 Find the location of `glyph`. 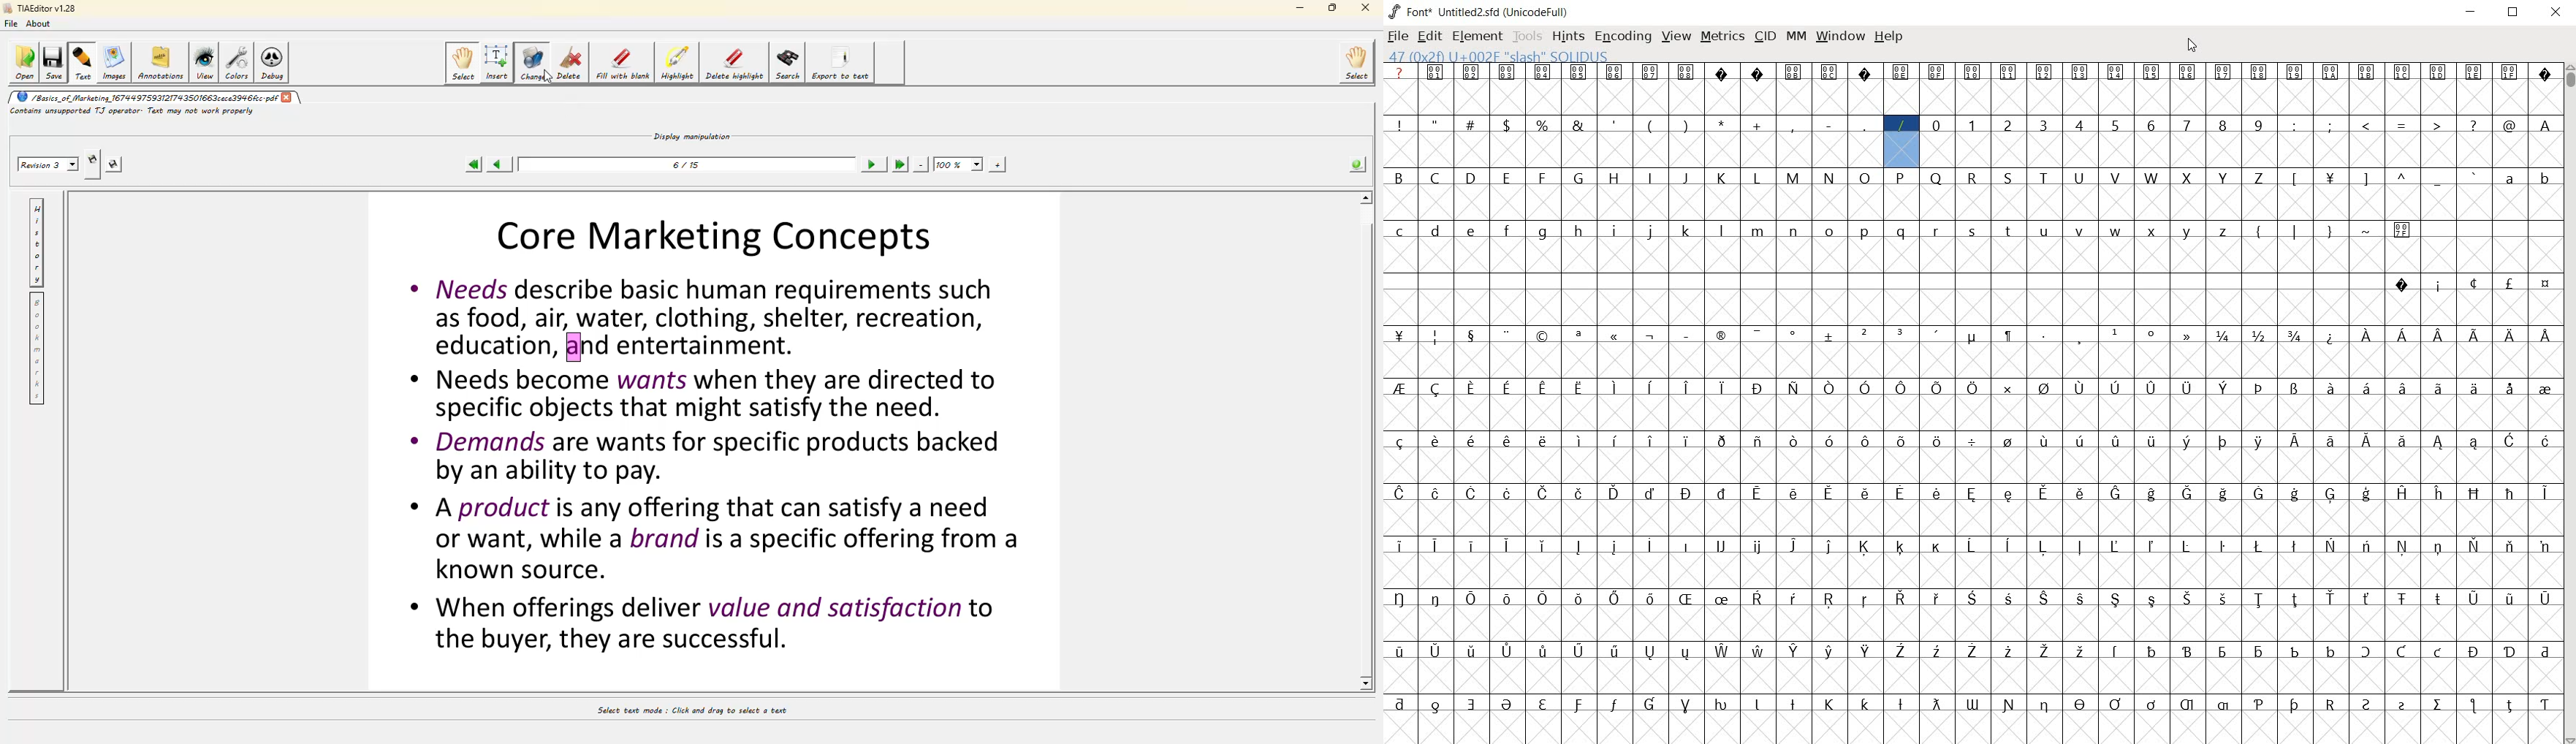

glyph is located at coordinates (2509, 283).